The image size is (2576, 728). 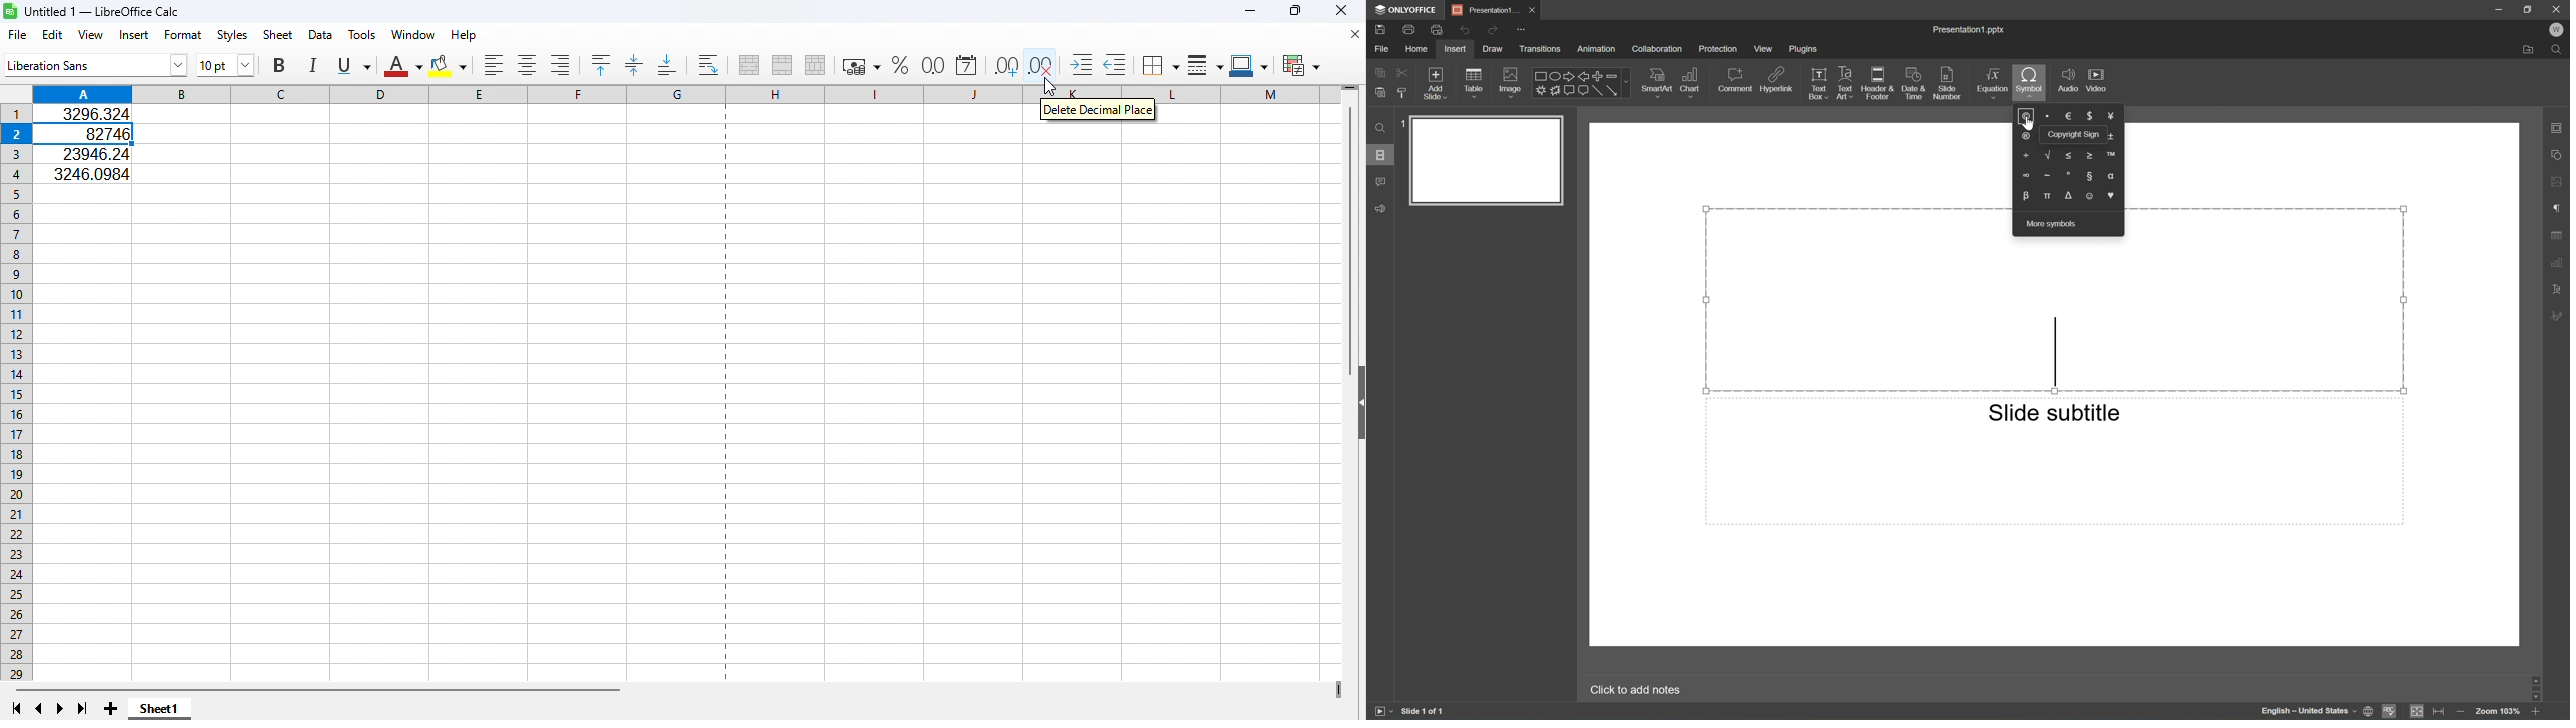 What do you see at coordinates (1356, 571) in the screenshot?
I see `Vertical scroll bar` at bounding box center [1356, 571].